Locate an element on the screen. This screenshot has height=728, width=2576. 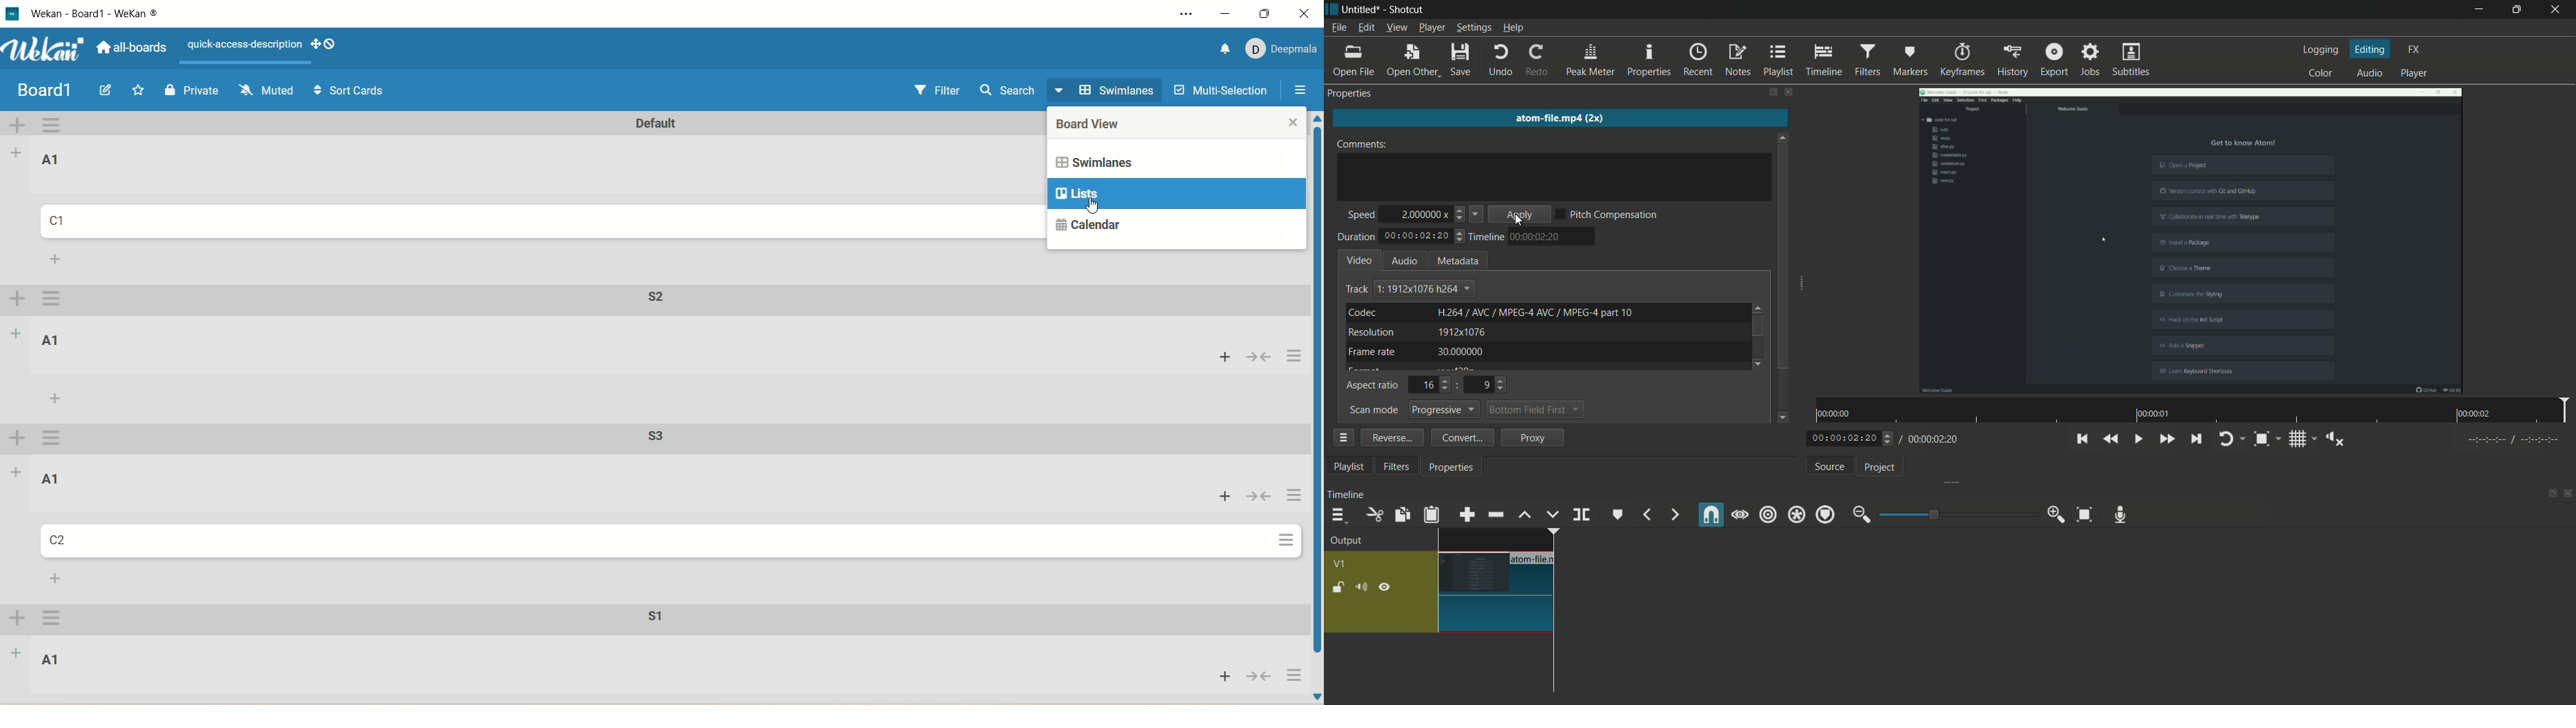
vertical scroll bar is located at coordinates (1316, 408).